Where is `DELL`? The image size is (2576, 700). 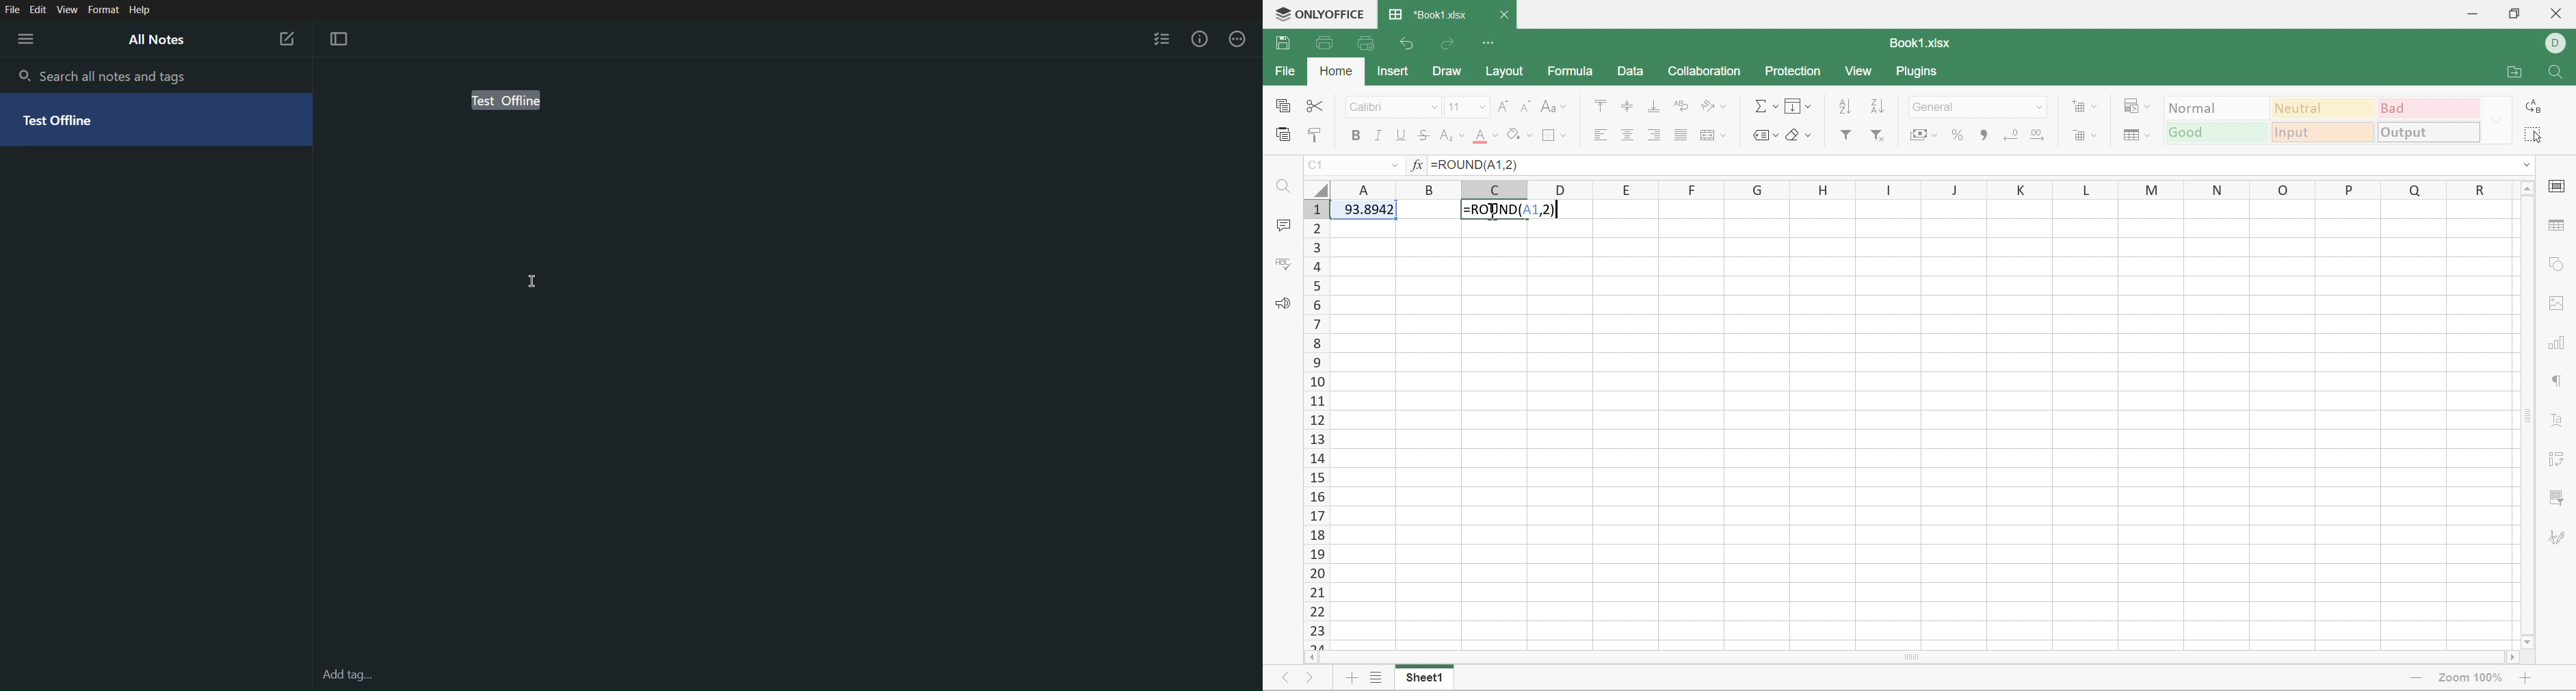 DELL is located at coordinates (2558, 42).